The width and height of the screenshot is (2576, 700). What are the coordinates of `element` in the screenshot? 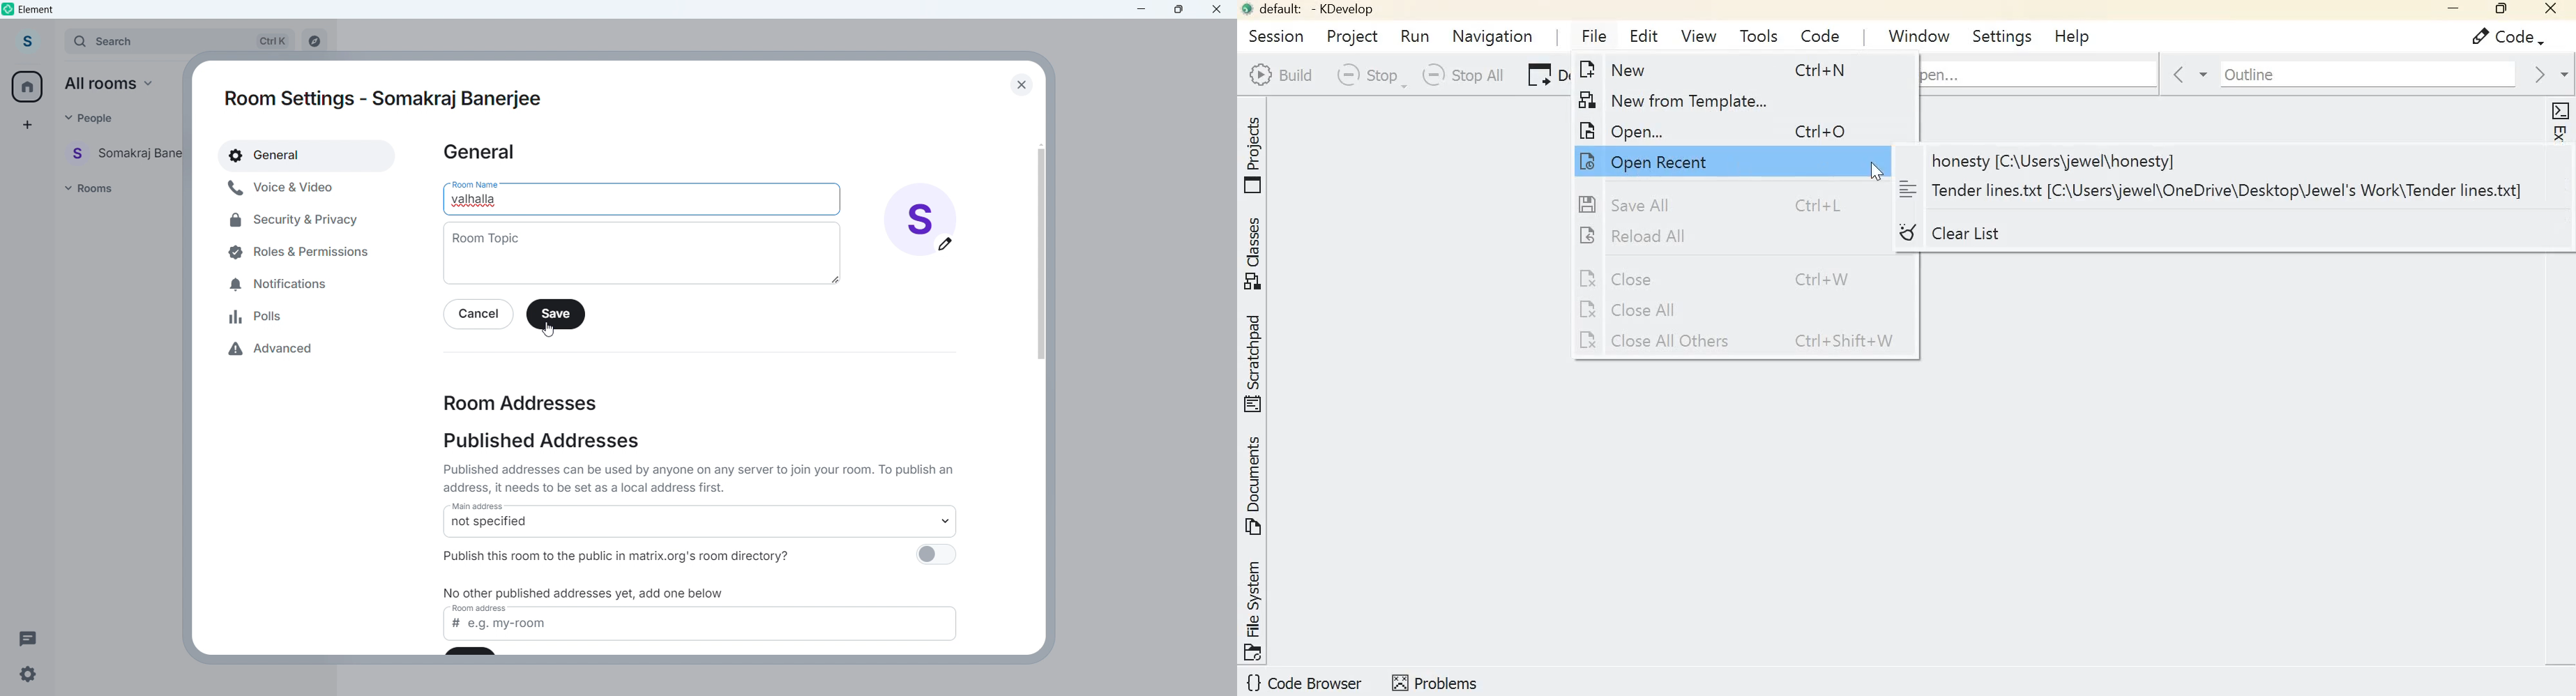 It's located at (36, 9).